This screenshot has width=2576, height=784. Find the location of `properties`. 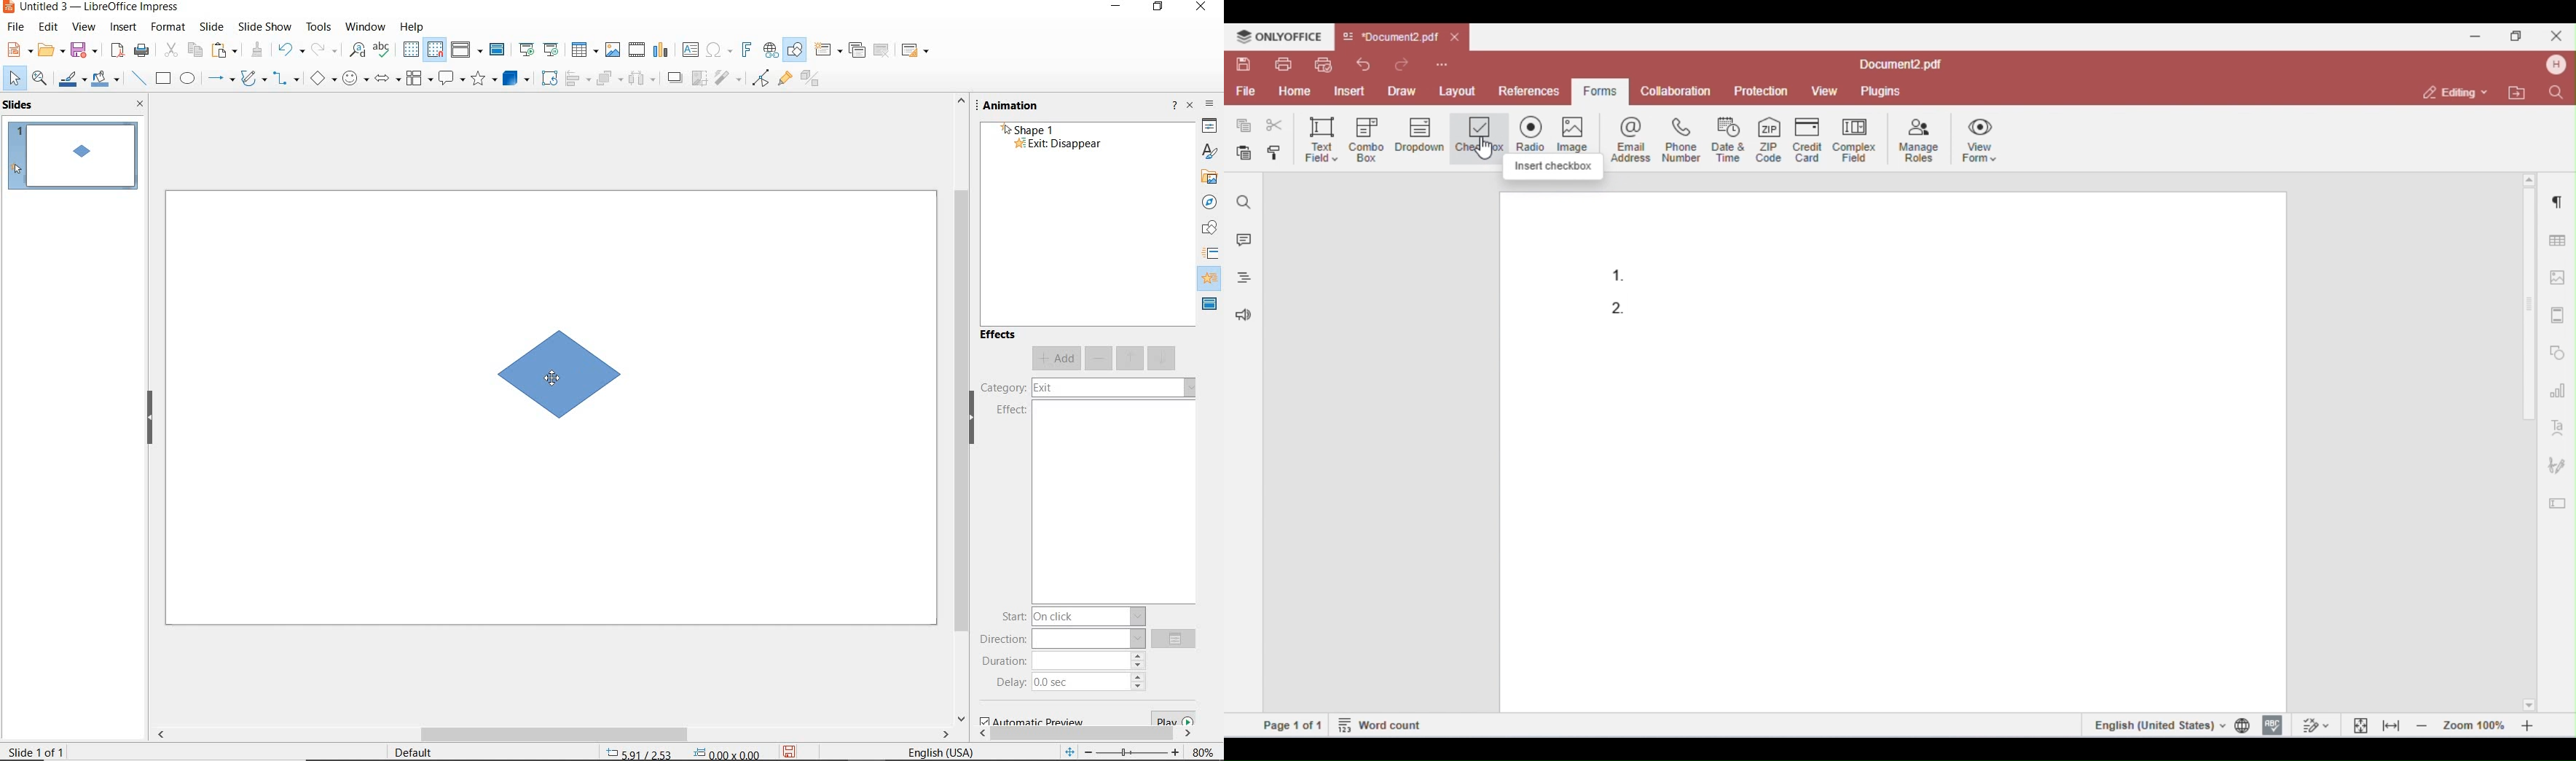

properties is located at coordinates (1209, 127).